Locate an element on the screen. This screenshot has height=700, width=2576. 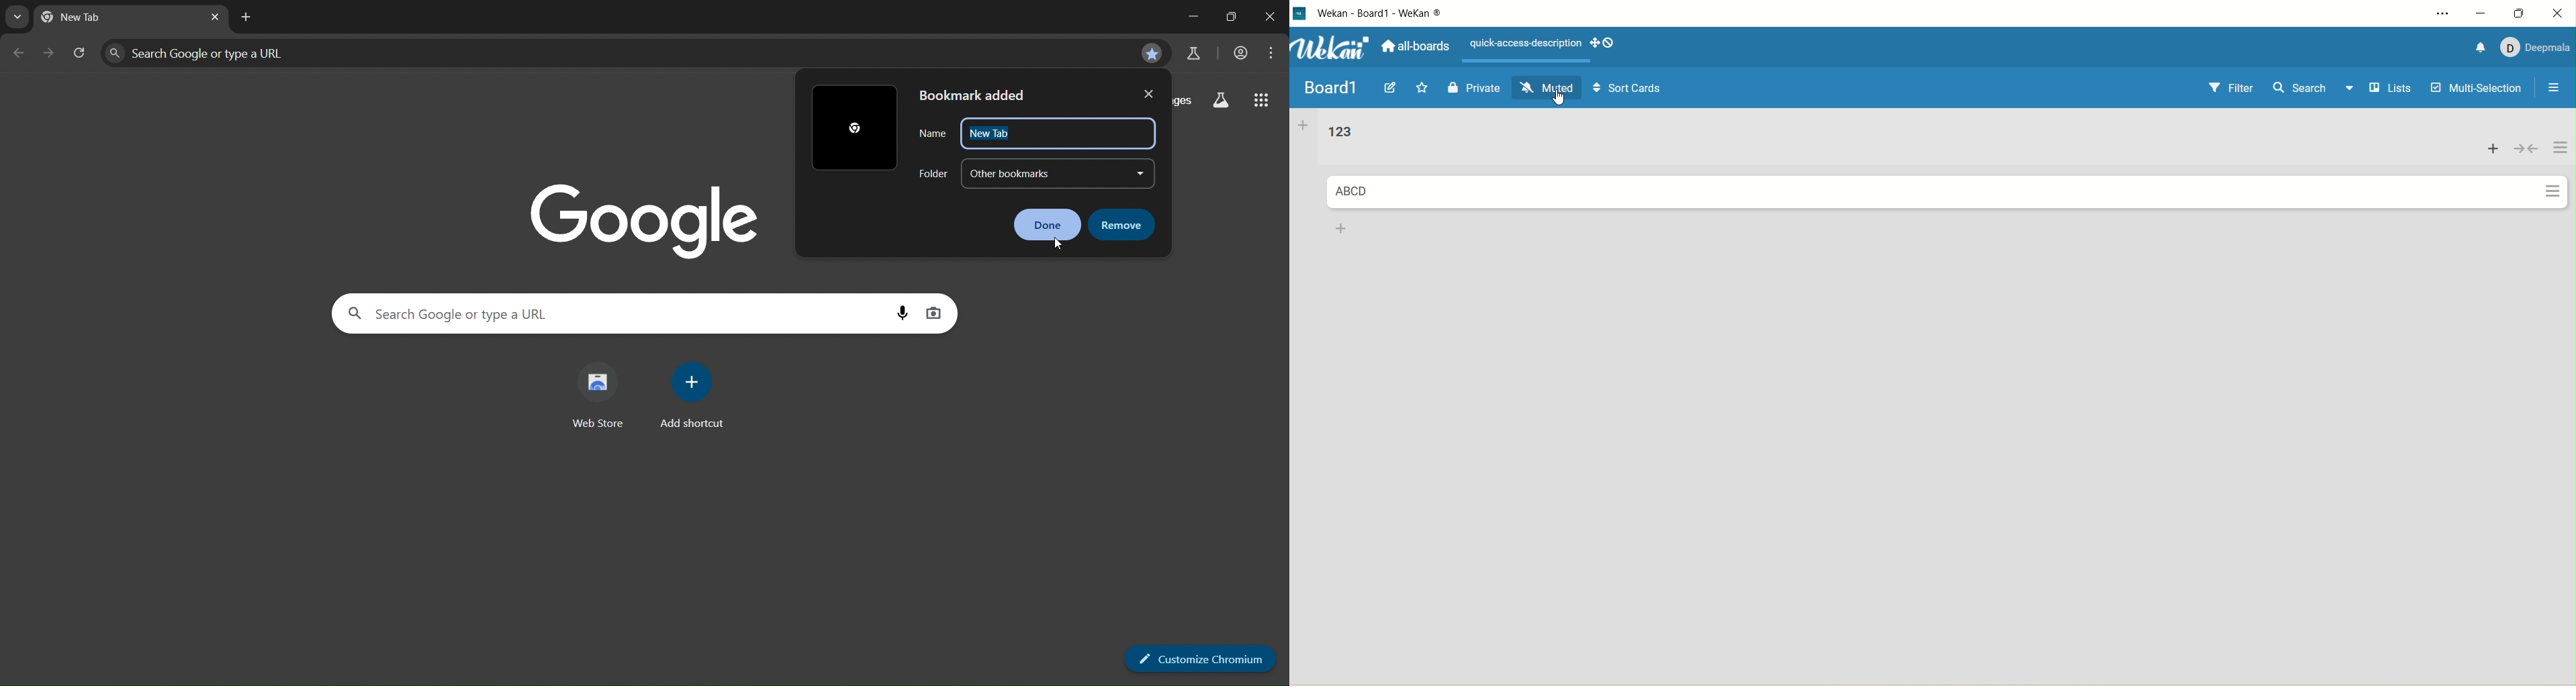
cursor is located at coordinates (1056, 242).